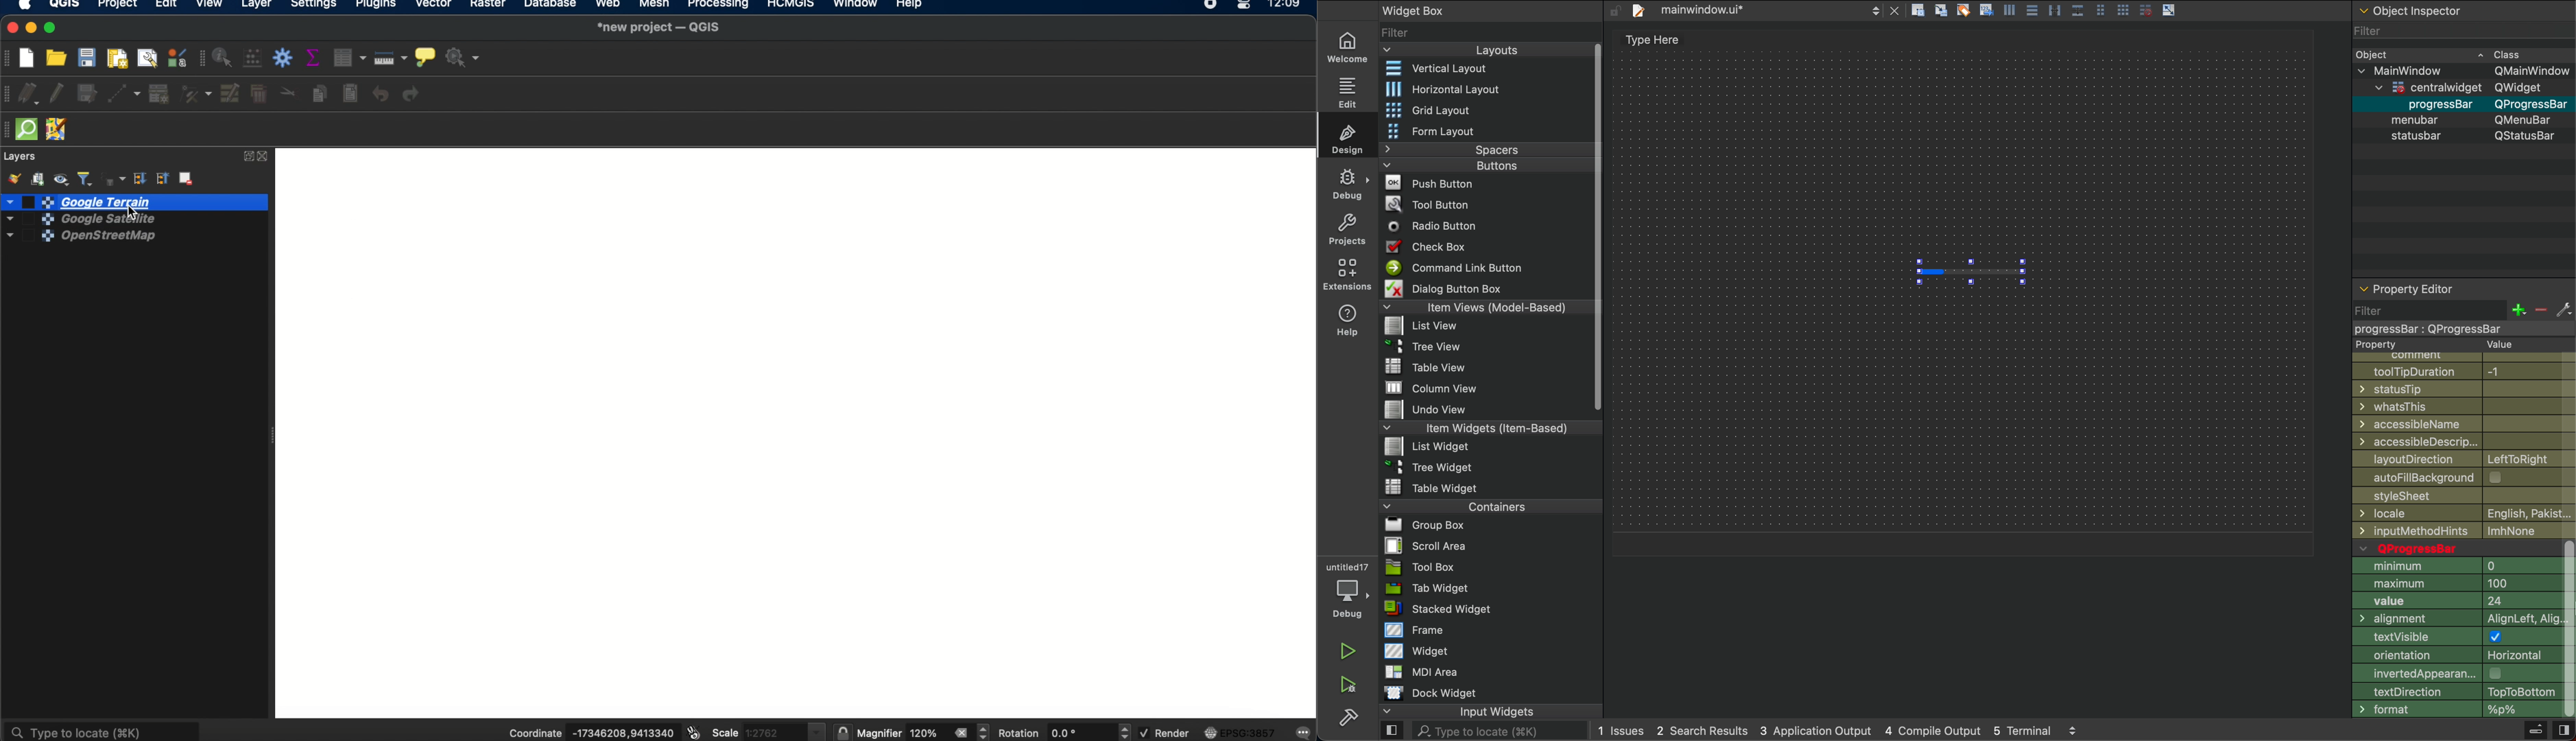 The height and width of the screenshot is (756, 2576). What do you see at coordinates (188, 180) in the screenshot?
I see `remove layer group` at bounding box center [188, 180].